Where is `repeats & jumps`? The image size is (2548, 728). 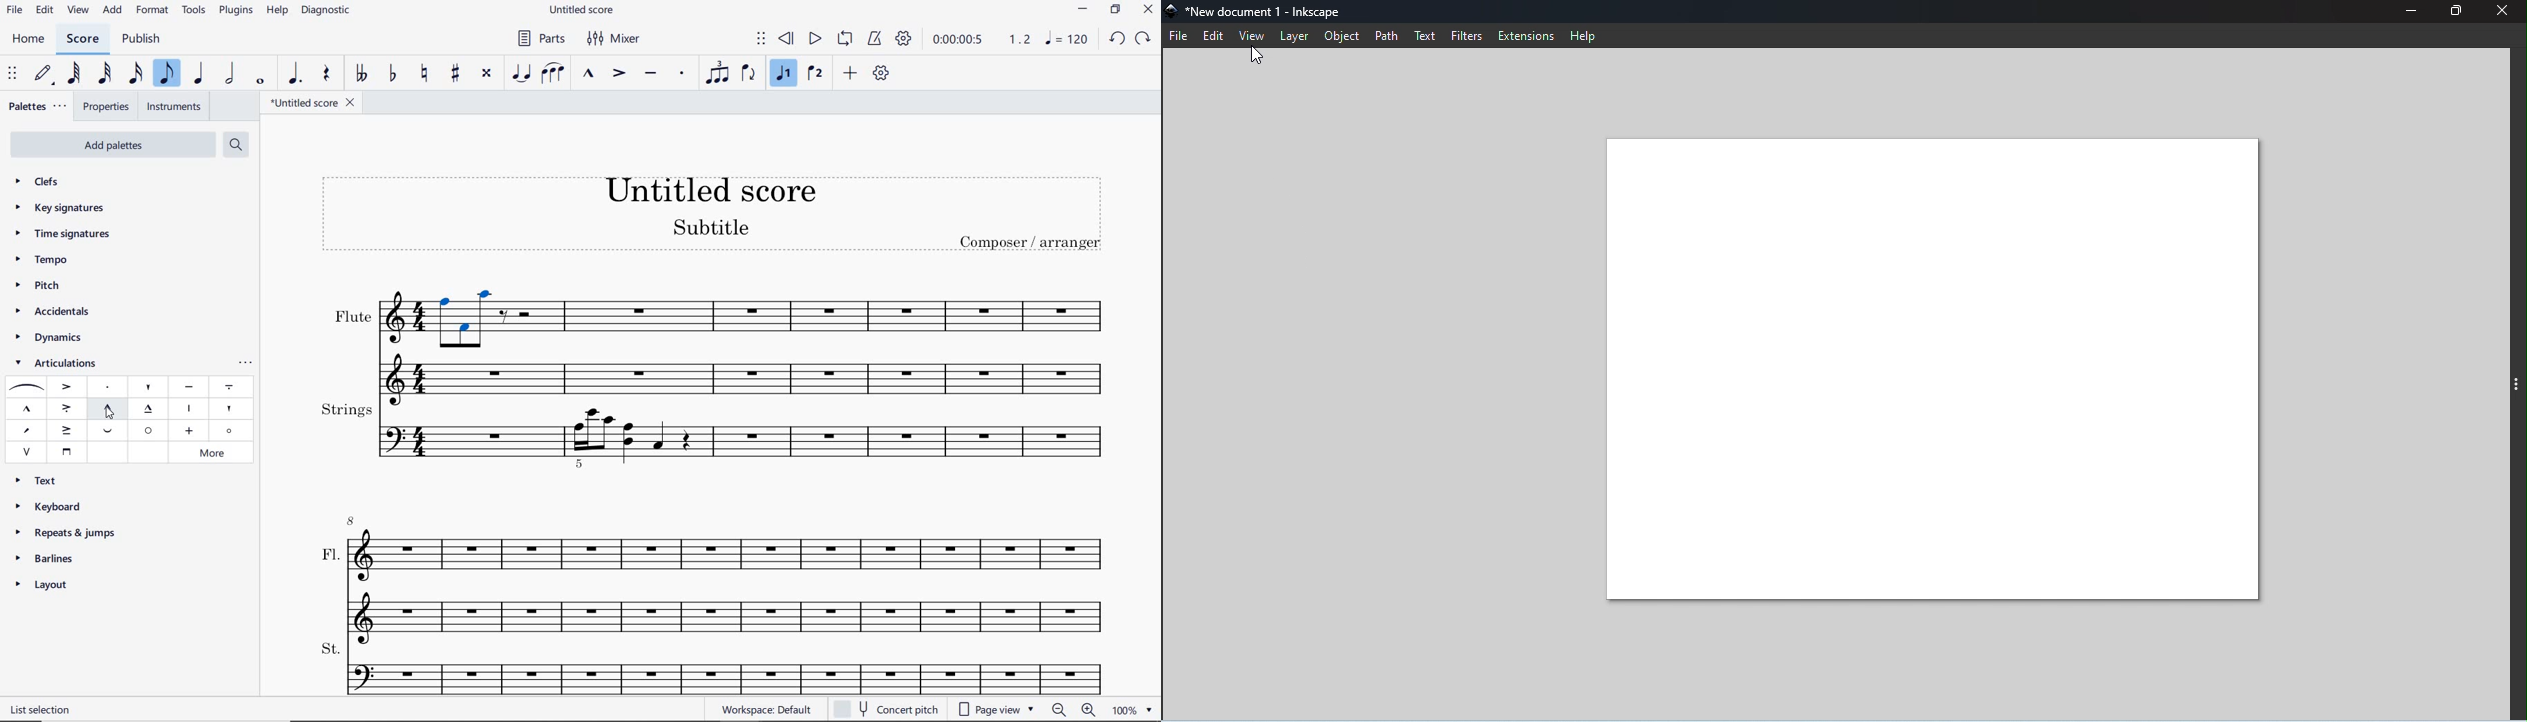
repeats & jumps is located at coordinates (67, 531).